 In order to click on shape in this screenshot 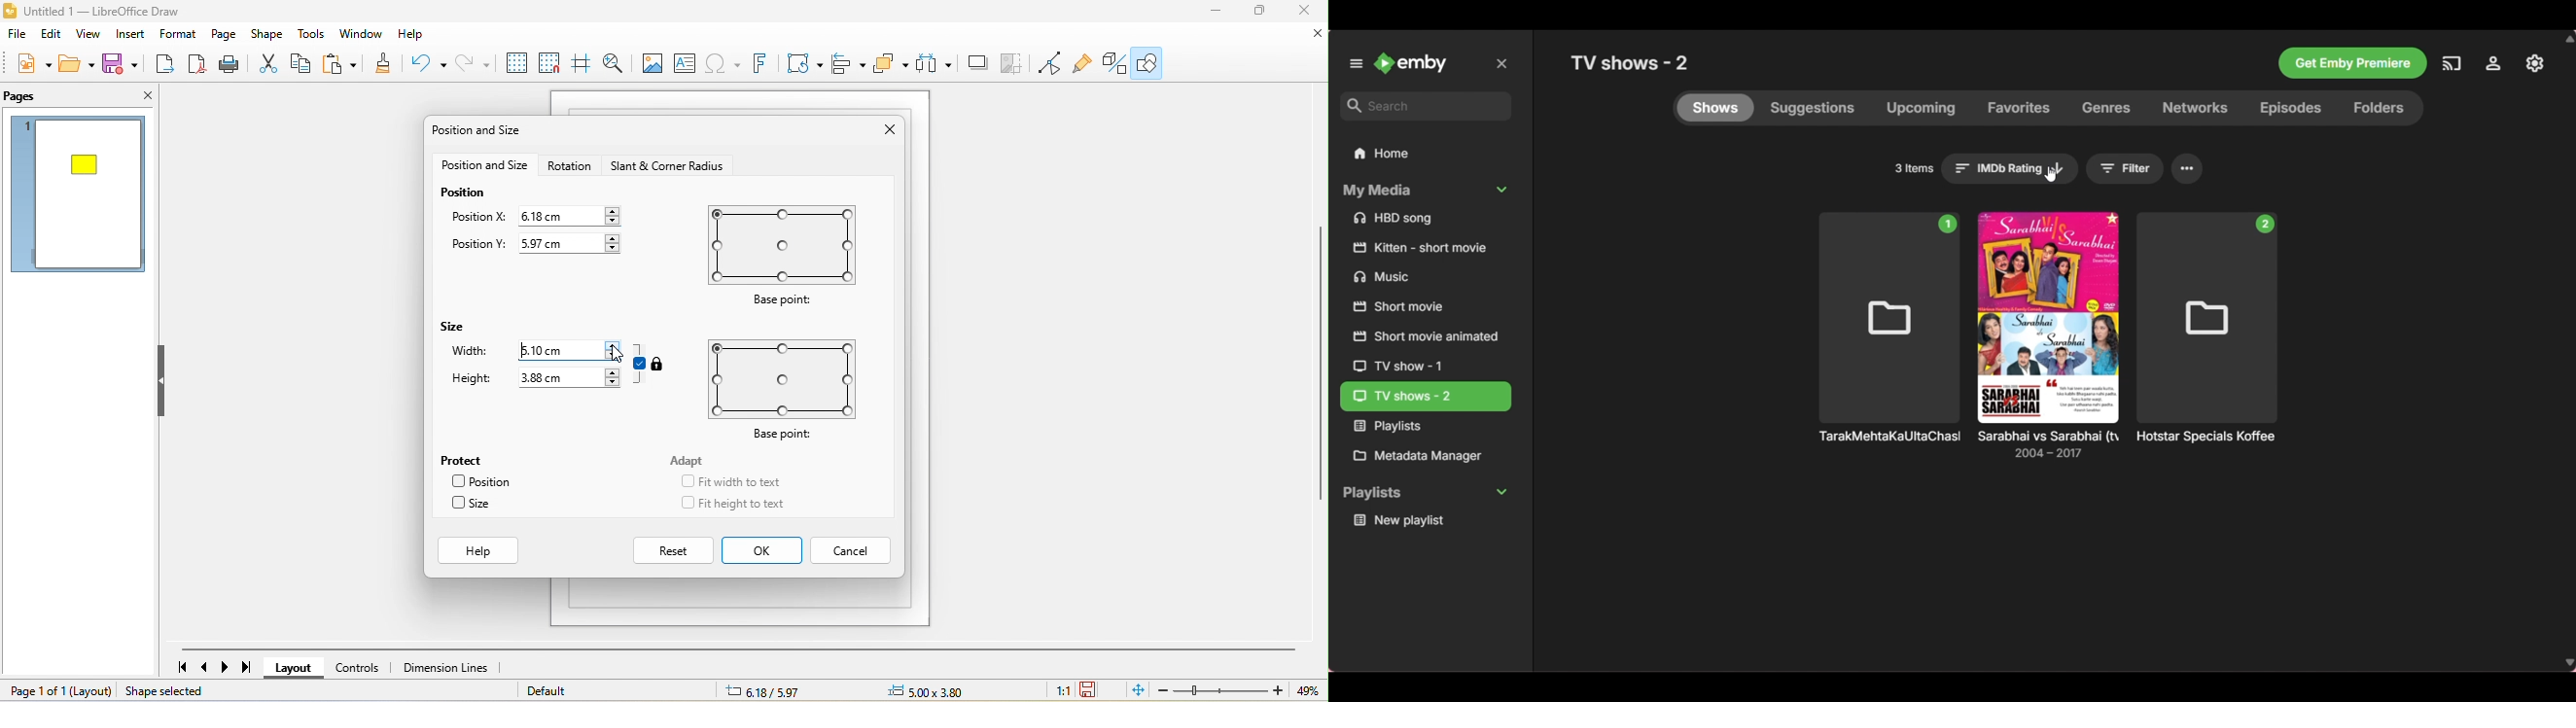, I will do `click(265, 36)`.